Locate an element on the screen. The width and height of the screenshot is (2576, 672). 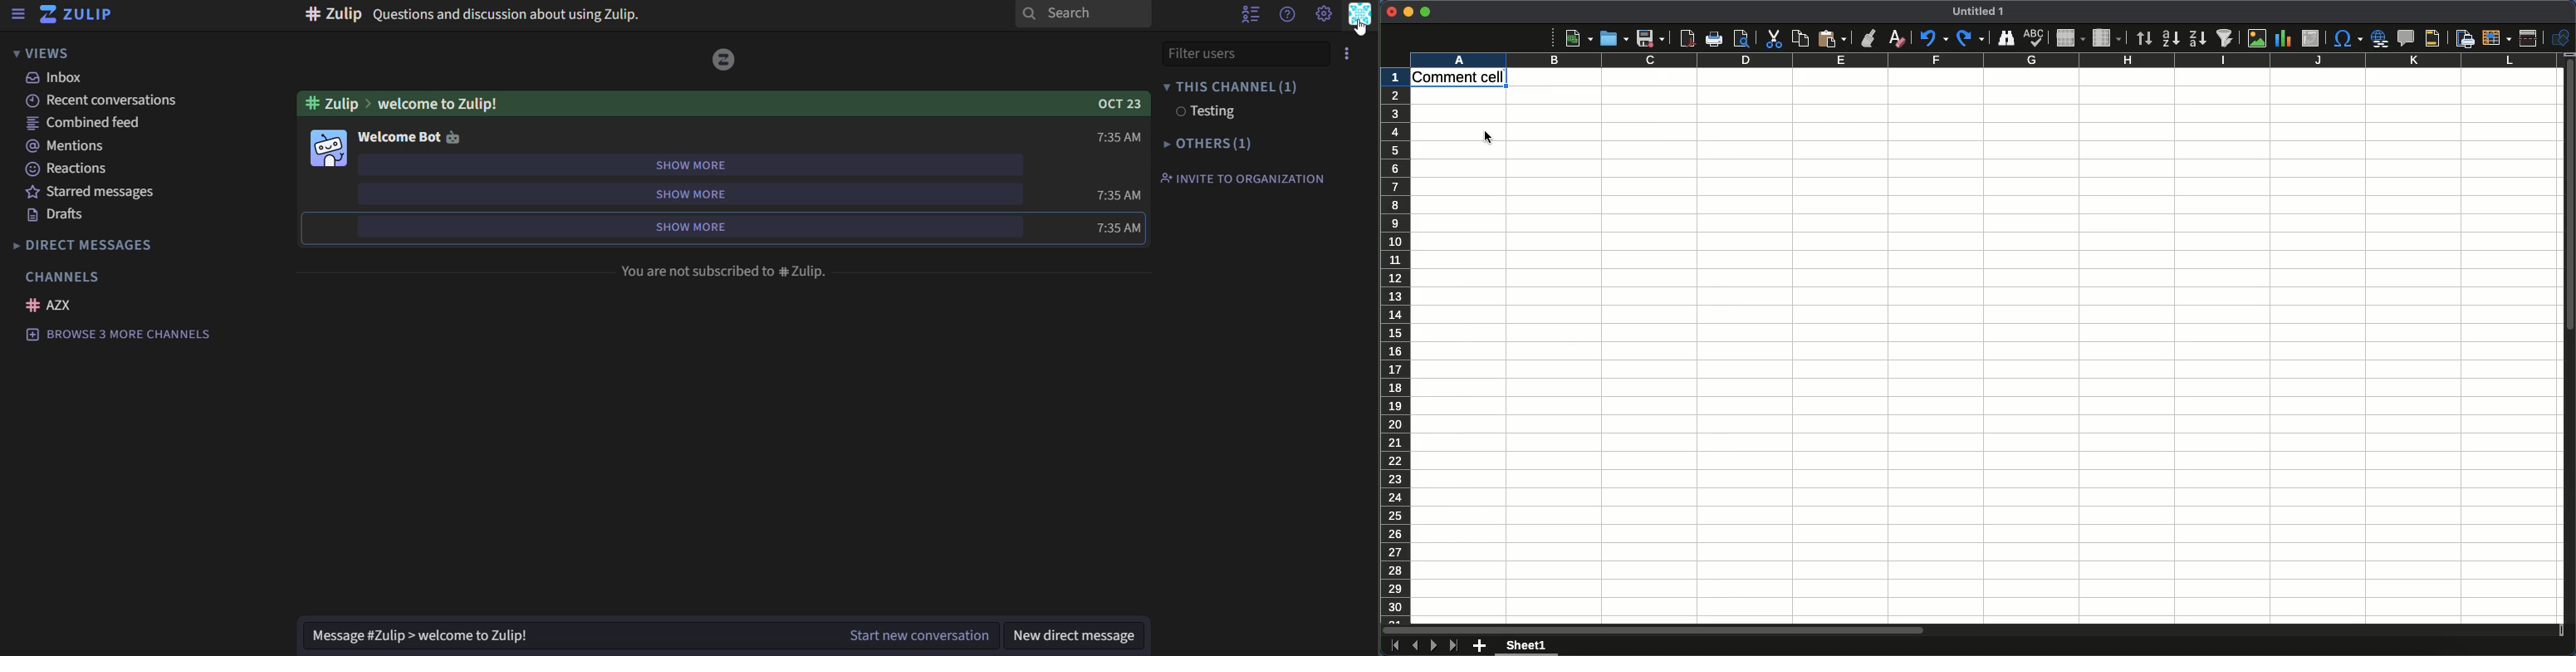
Split window is located at coordinates (2529, 37).